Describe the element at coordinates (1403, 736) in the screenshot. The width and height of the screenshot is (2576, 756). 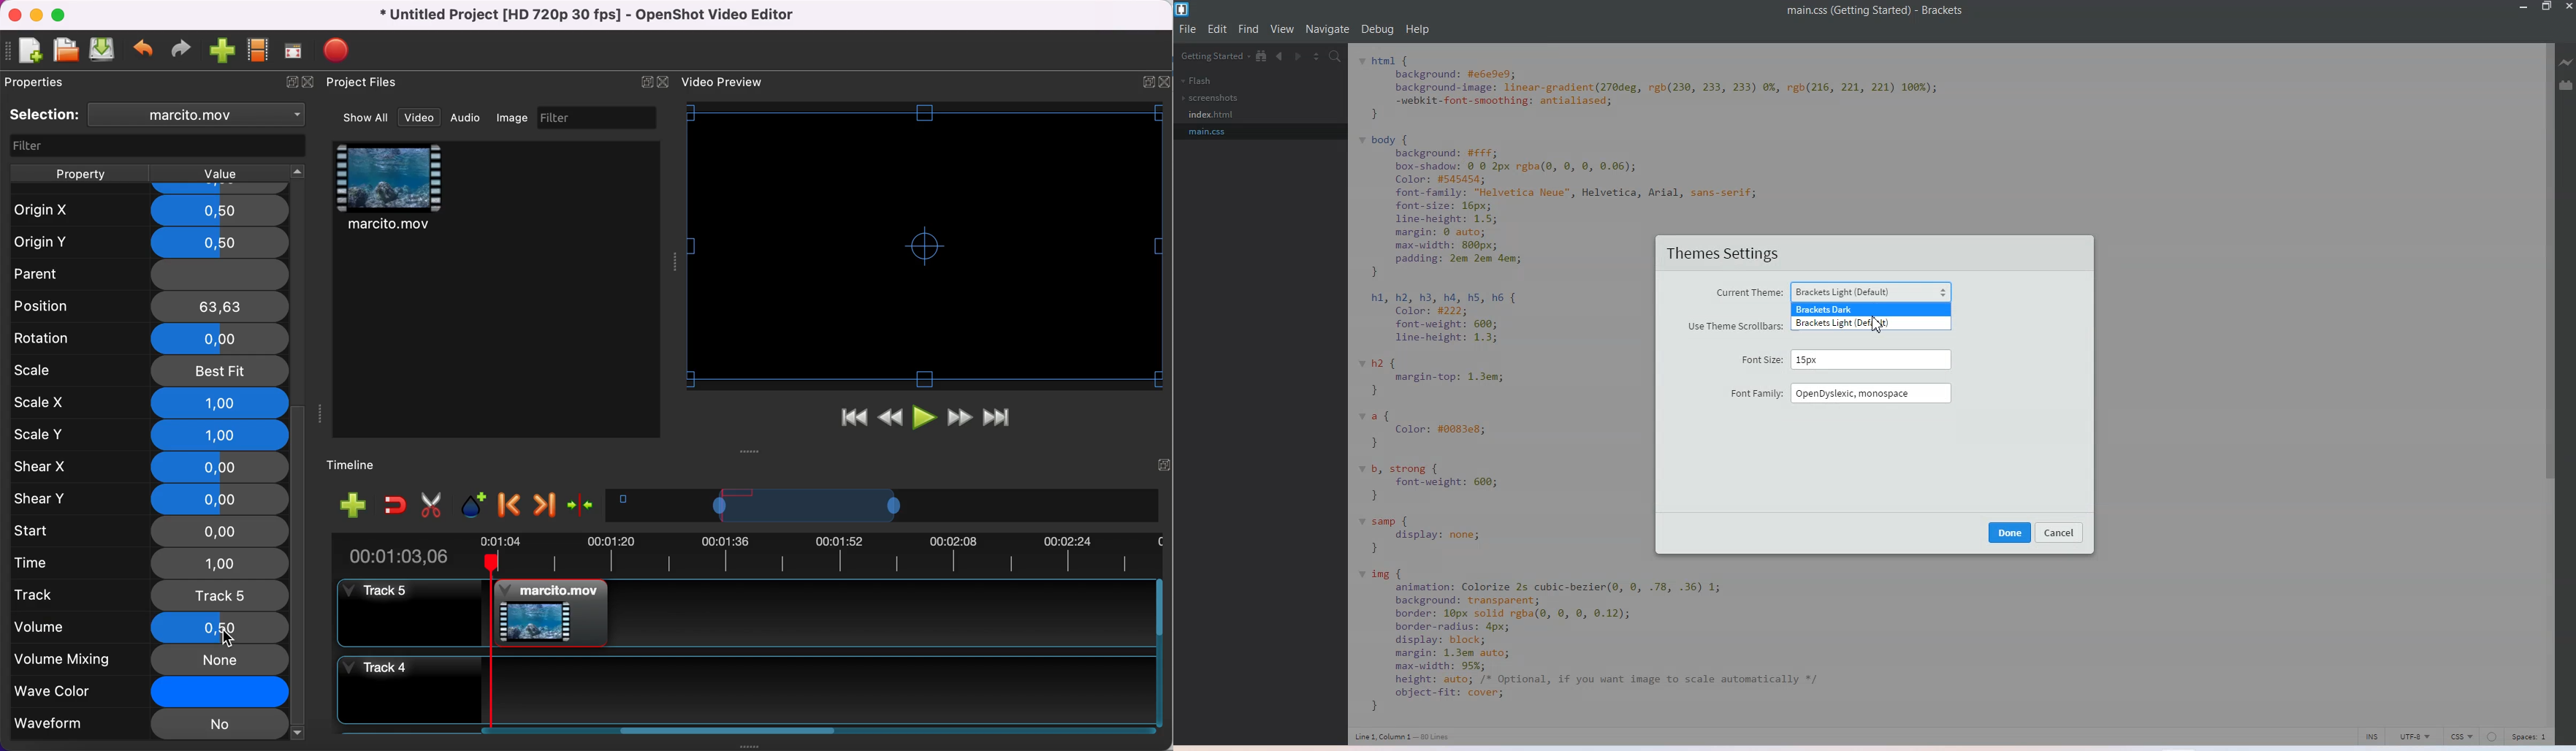
I see `Line 1, column 1 - 80 lines` at that location.